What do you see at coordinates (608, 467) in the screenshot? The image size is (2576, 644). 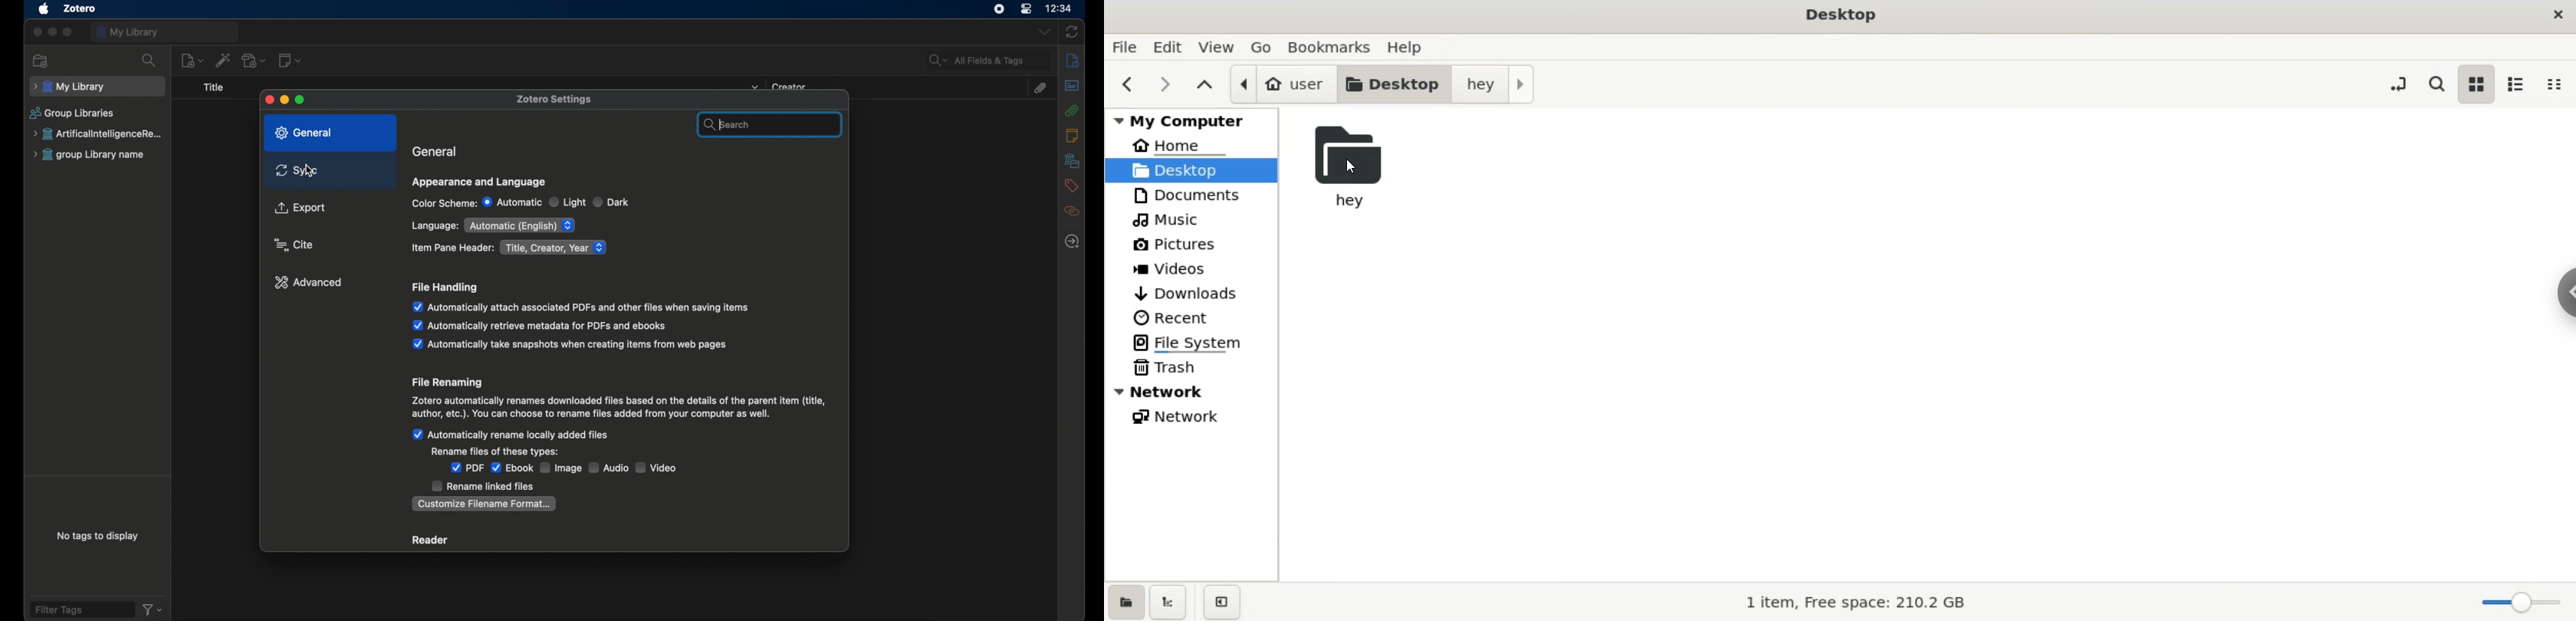 I see `audio checkbox` at bounding box center [608, 467].